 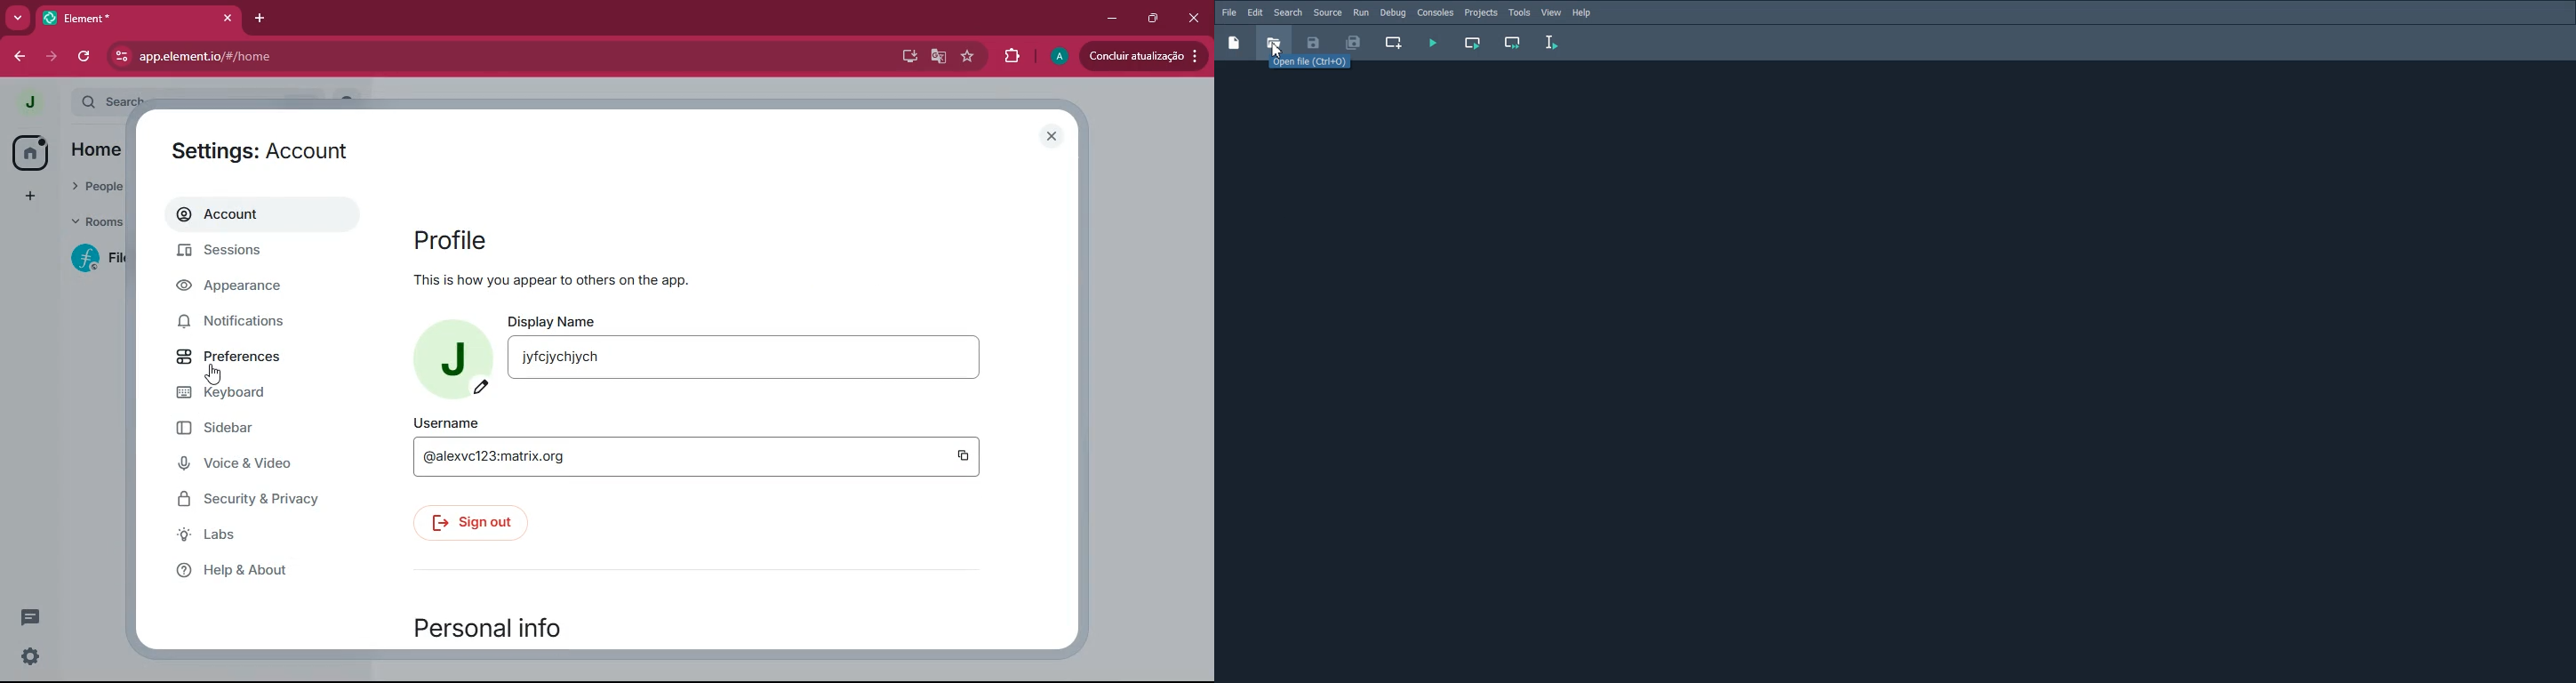 I want to click on Open File, so click(x=1311, y=63).